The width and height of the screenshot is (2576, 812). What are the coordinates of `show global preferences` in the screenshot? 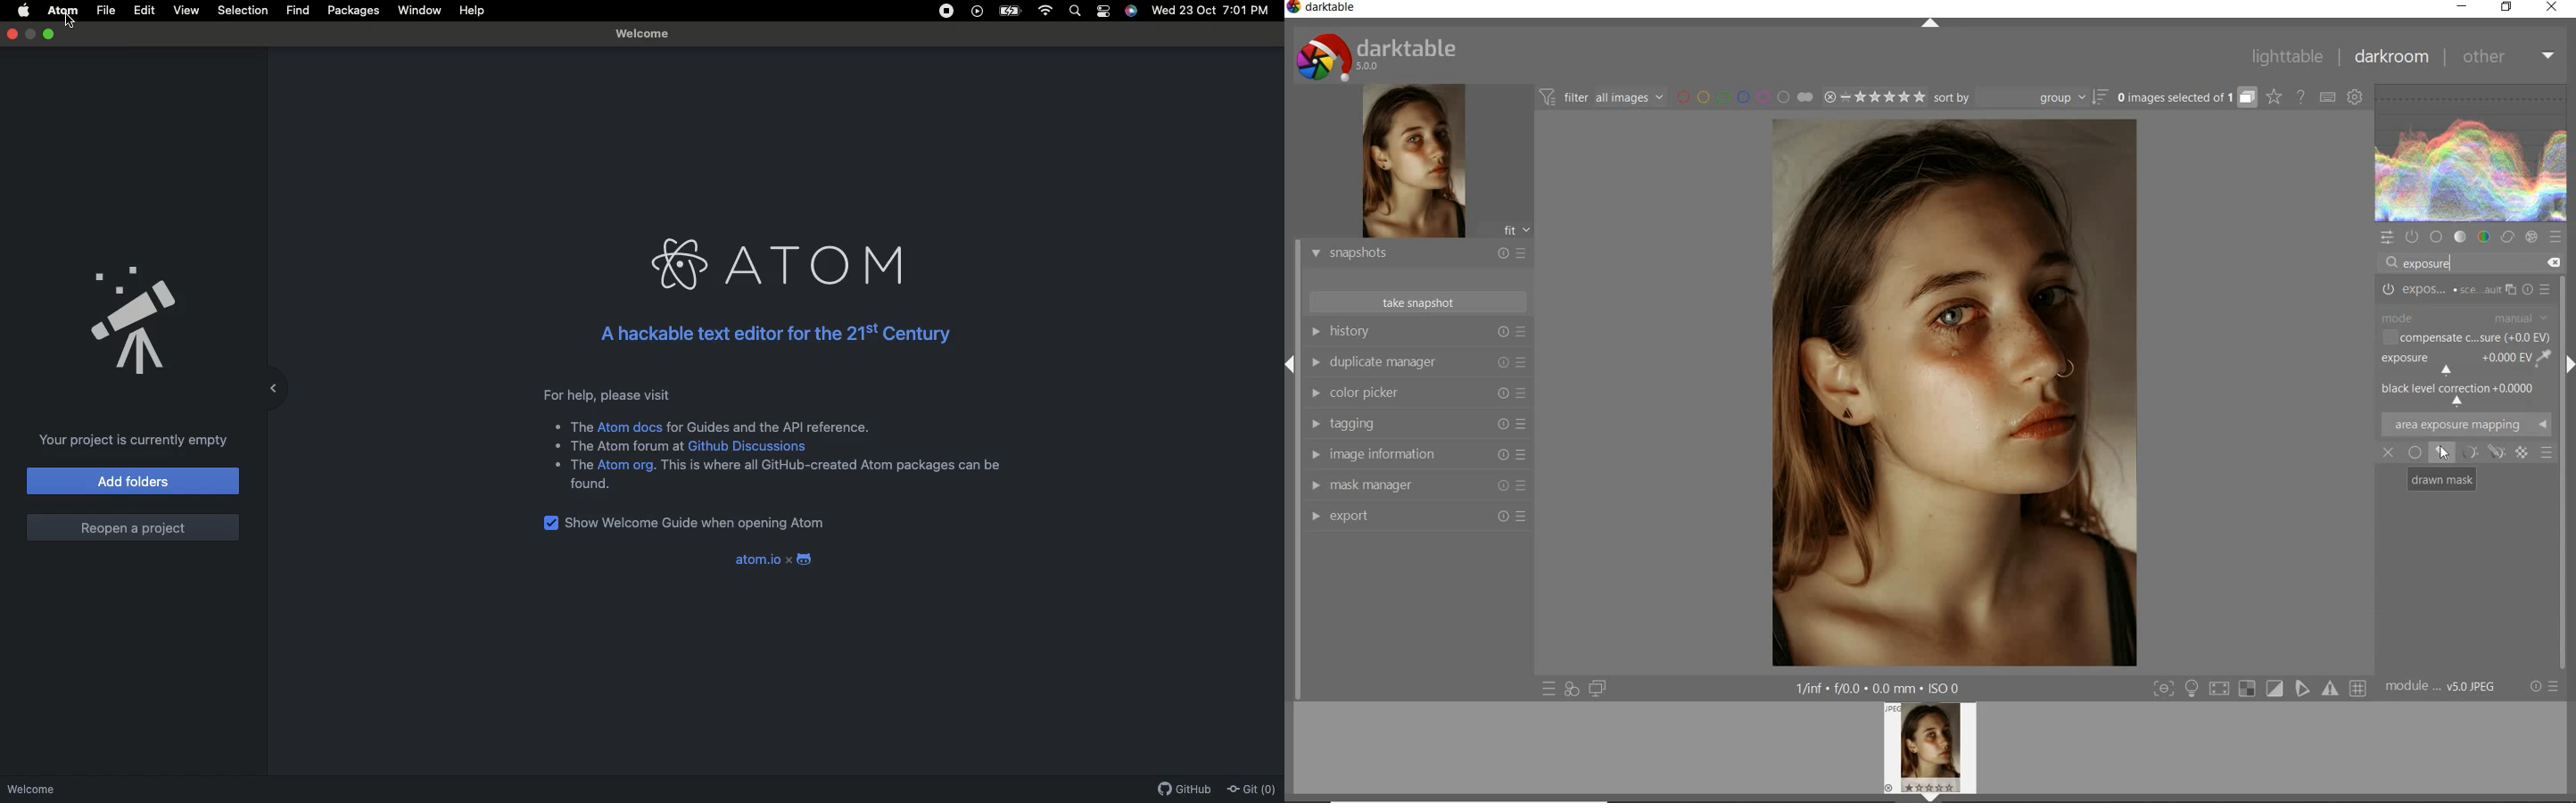 It's located at (2356, 98).